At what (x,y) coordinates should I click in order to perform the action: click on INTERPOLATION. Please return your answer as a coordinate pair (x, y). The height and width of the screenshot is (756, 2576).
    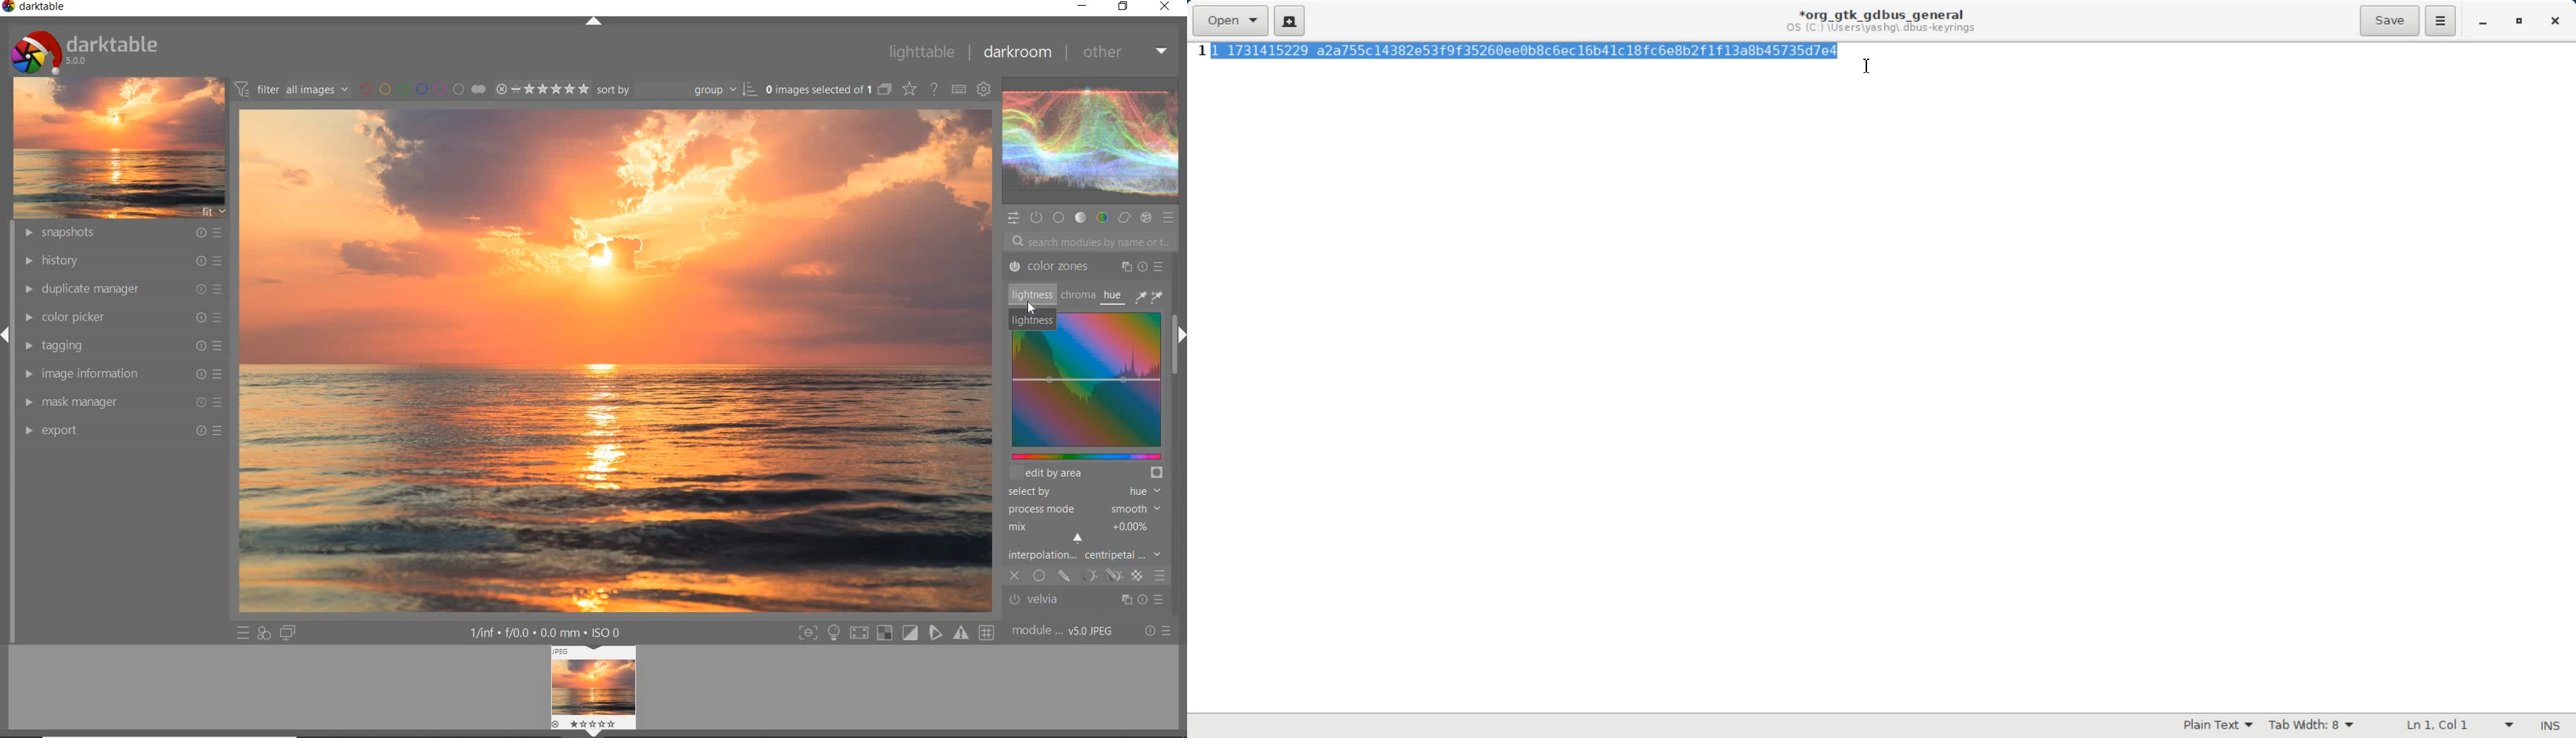
    Looking at the image, I should click on (1088, 540).